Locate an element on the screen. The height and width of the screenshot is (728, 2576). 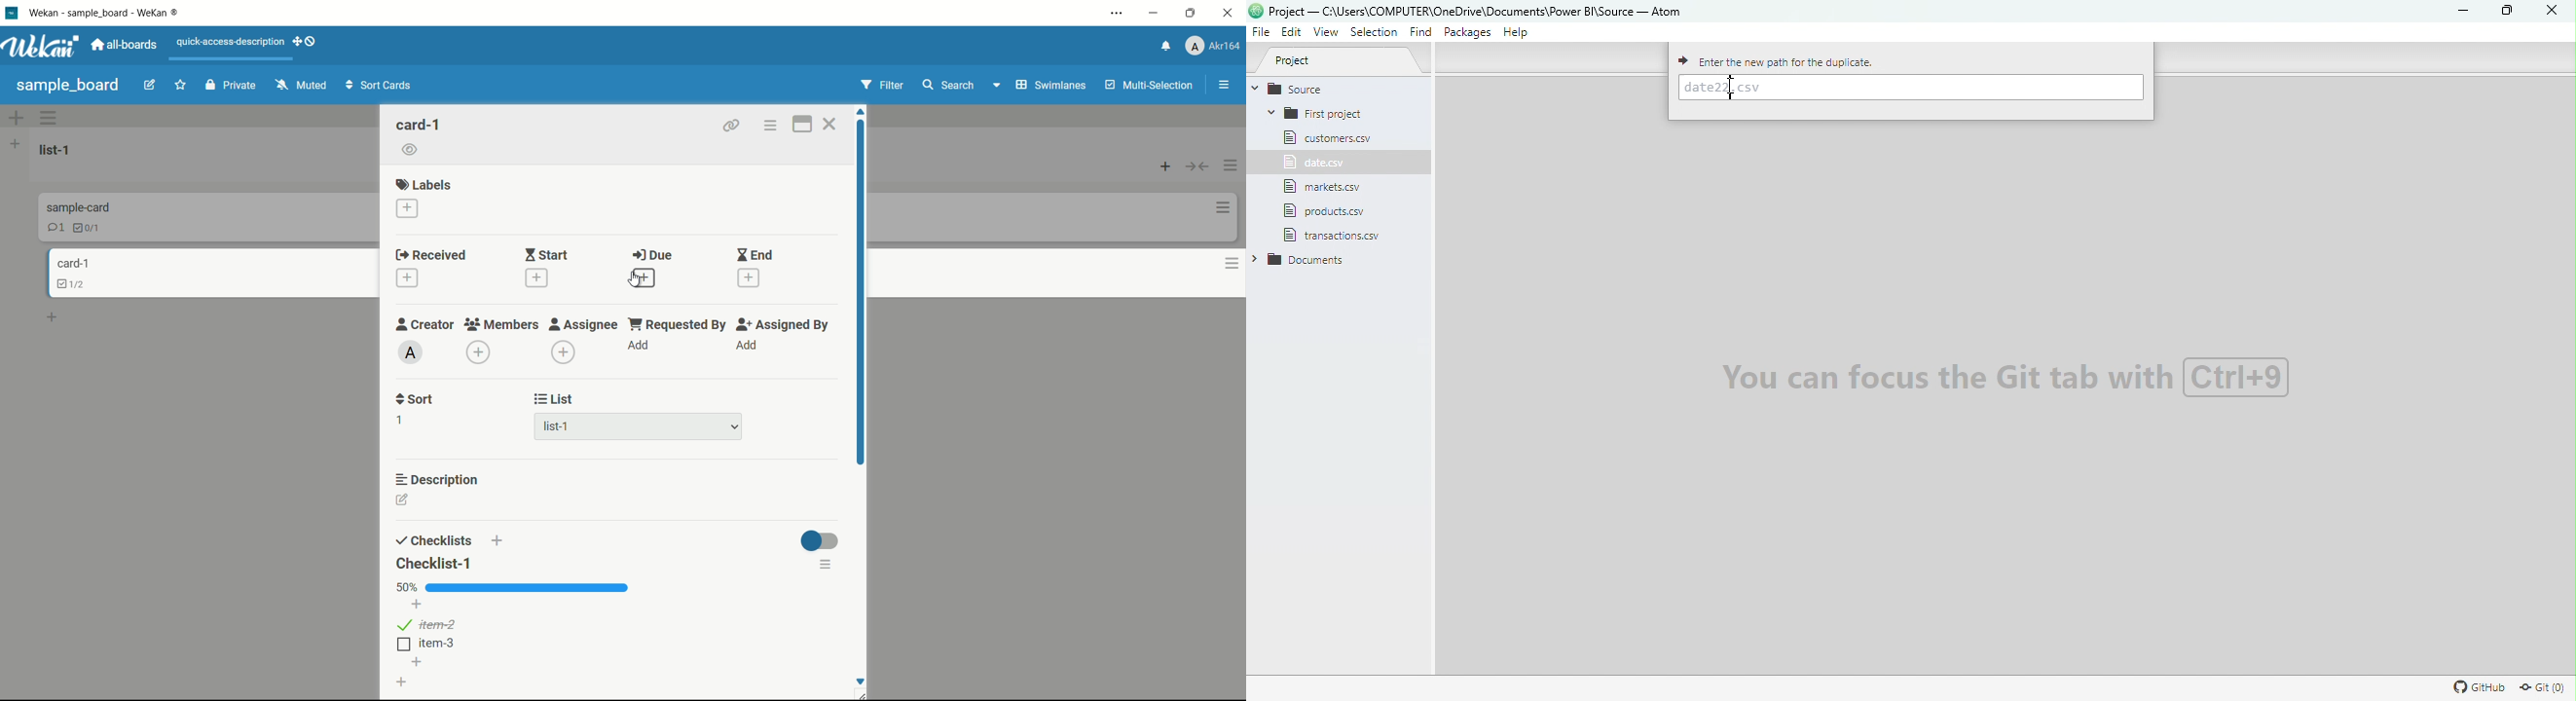
quick access description is located at coordinates (250, 43).